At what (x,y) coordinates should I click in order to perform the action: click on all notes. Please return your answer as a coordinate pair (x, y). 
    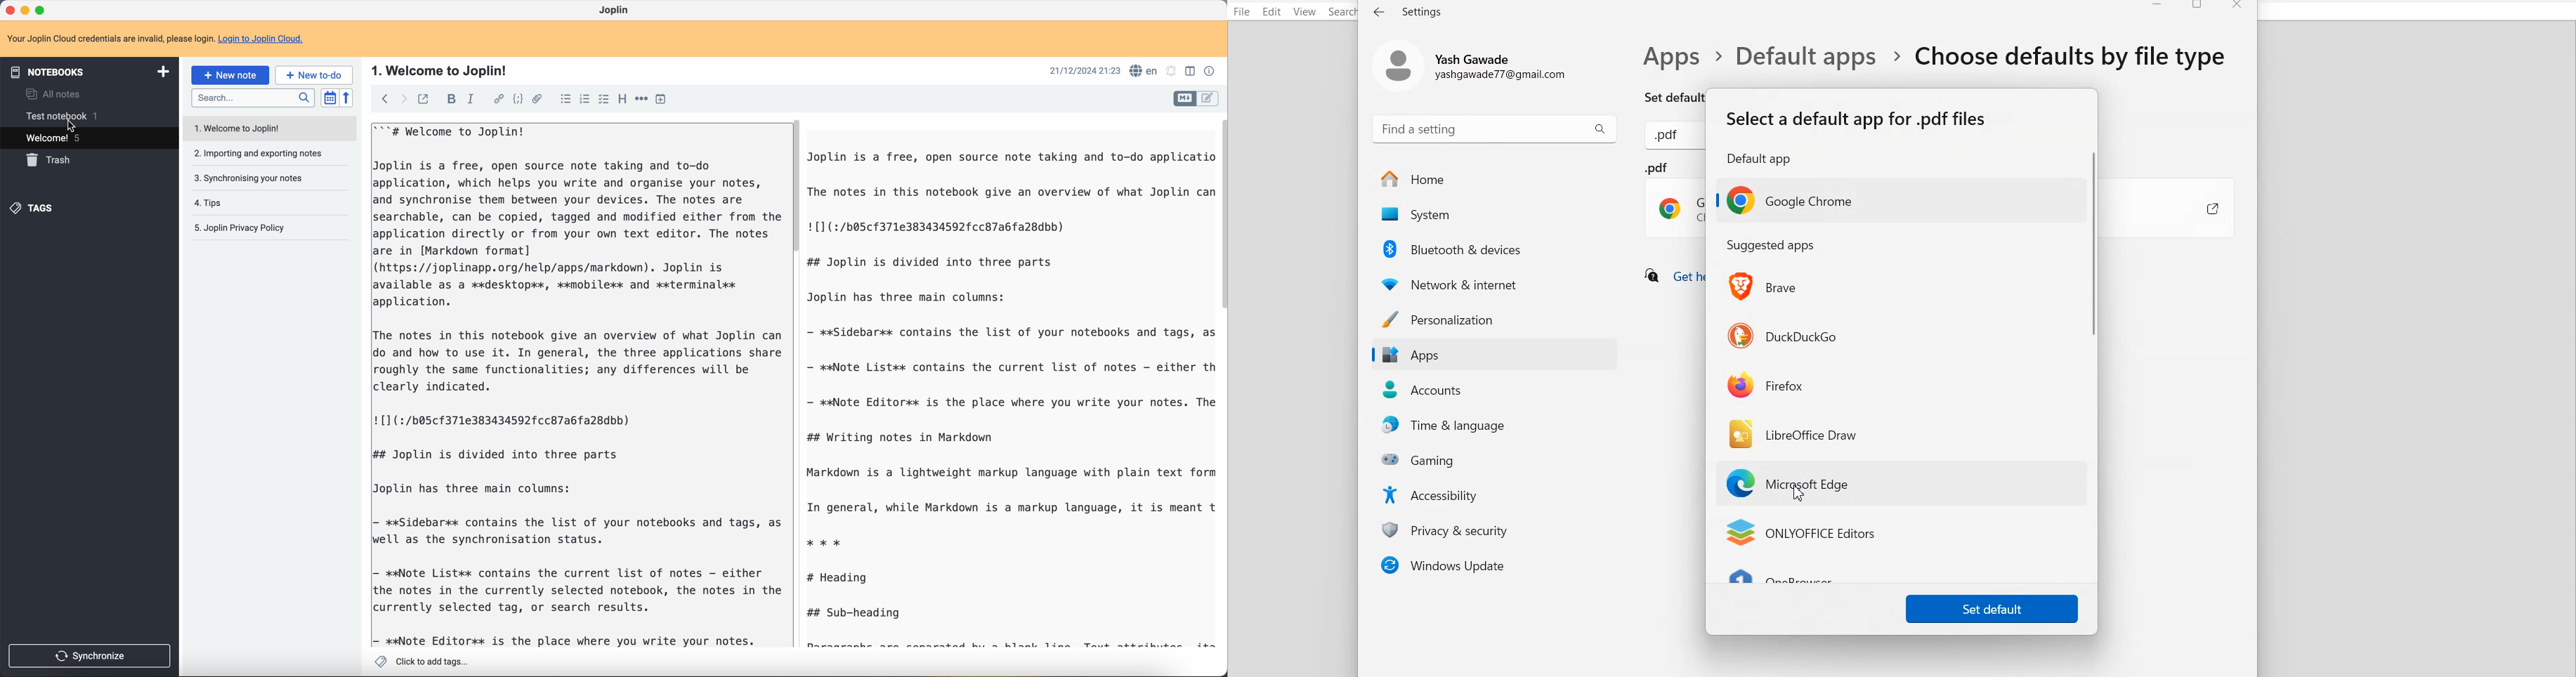
    Looking at the image, I should click on (57, 95).